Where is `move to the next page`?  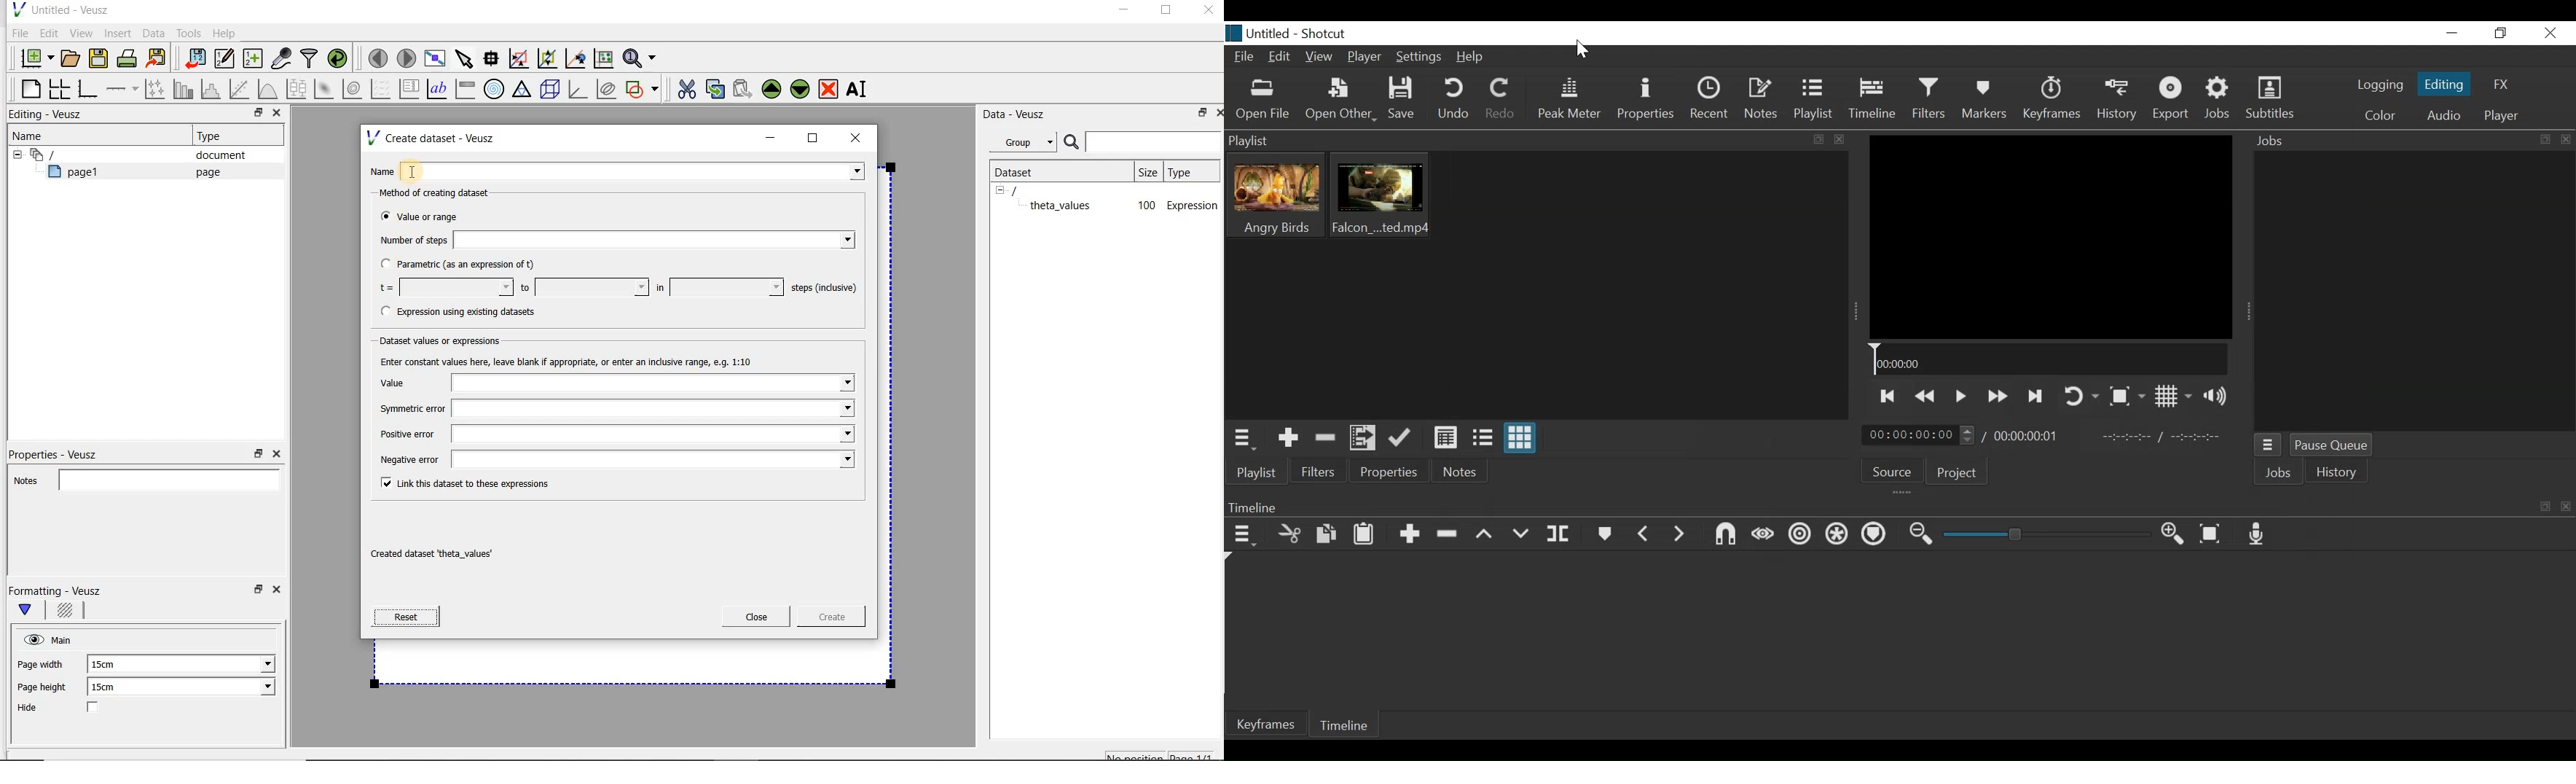 move to the next page is located at coordinates (407, 58).